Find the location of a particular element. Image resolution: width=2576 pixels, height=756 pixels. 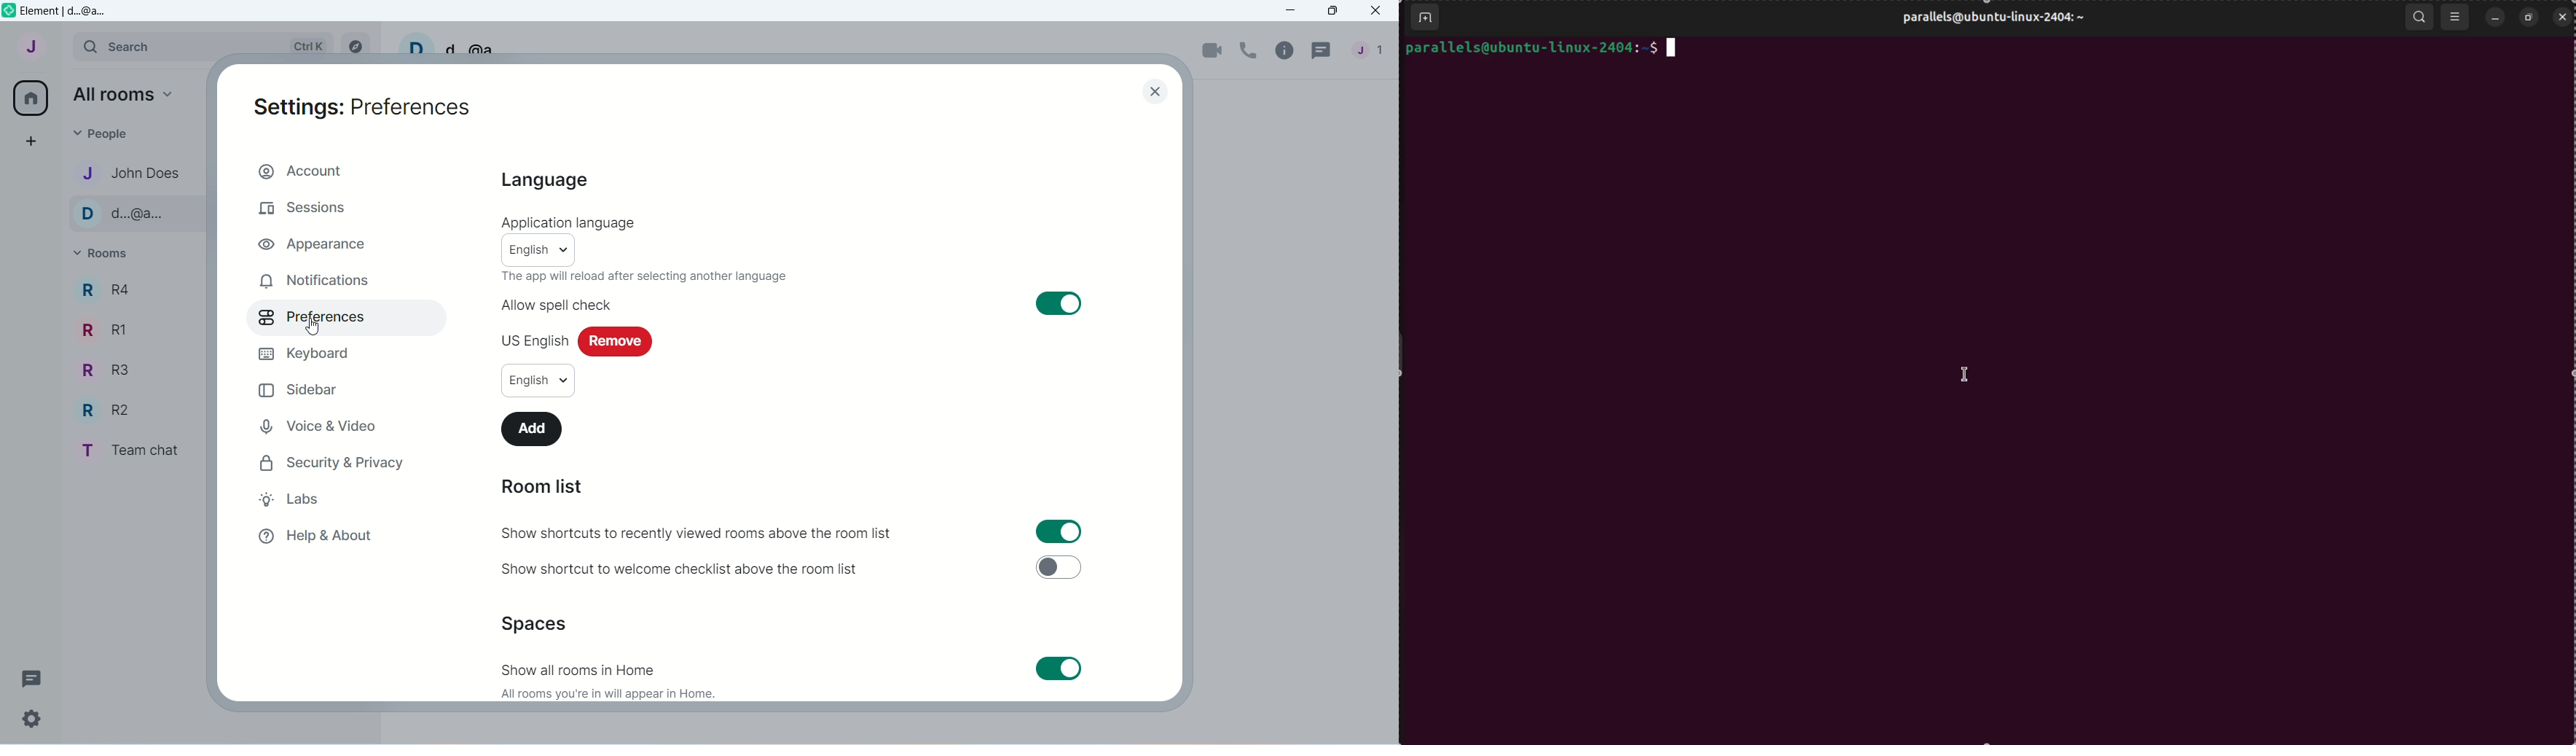

Drop down menu with english option selected is located at coordinates (549, 250).